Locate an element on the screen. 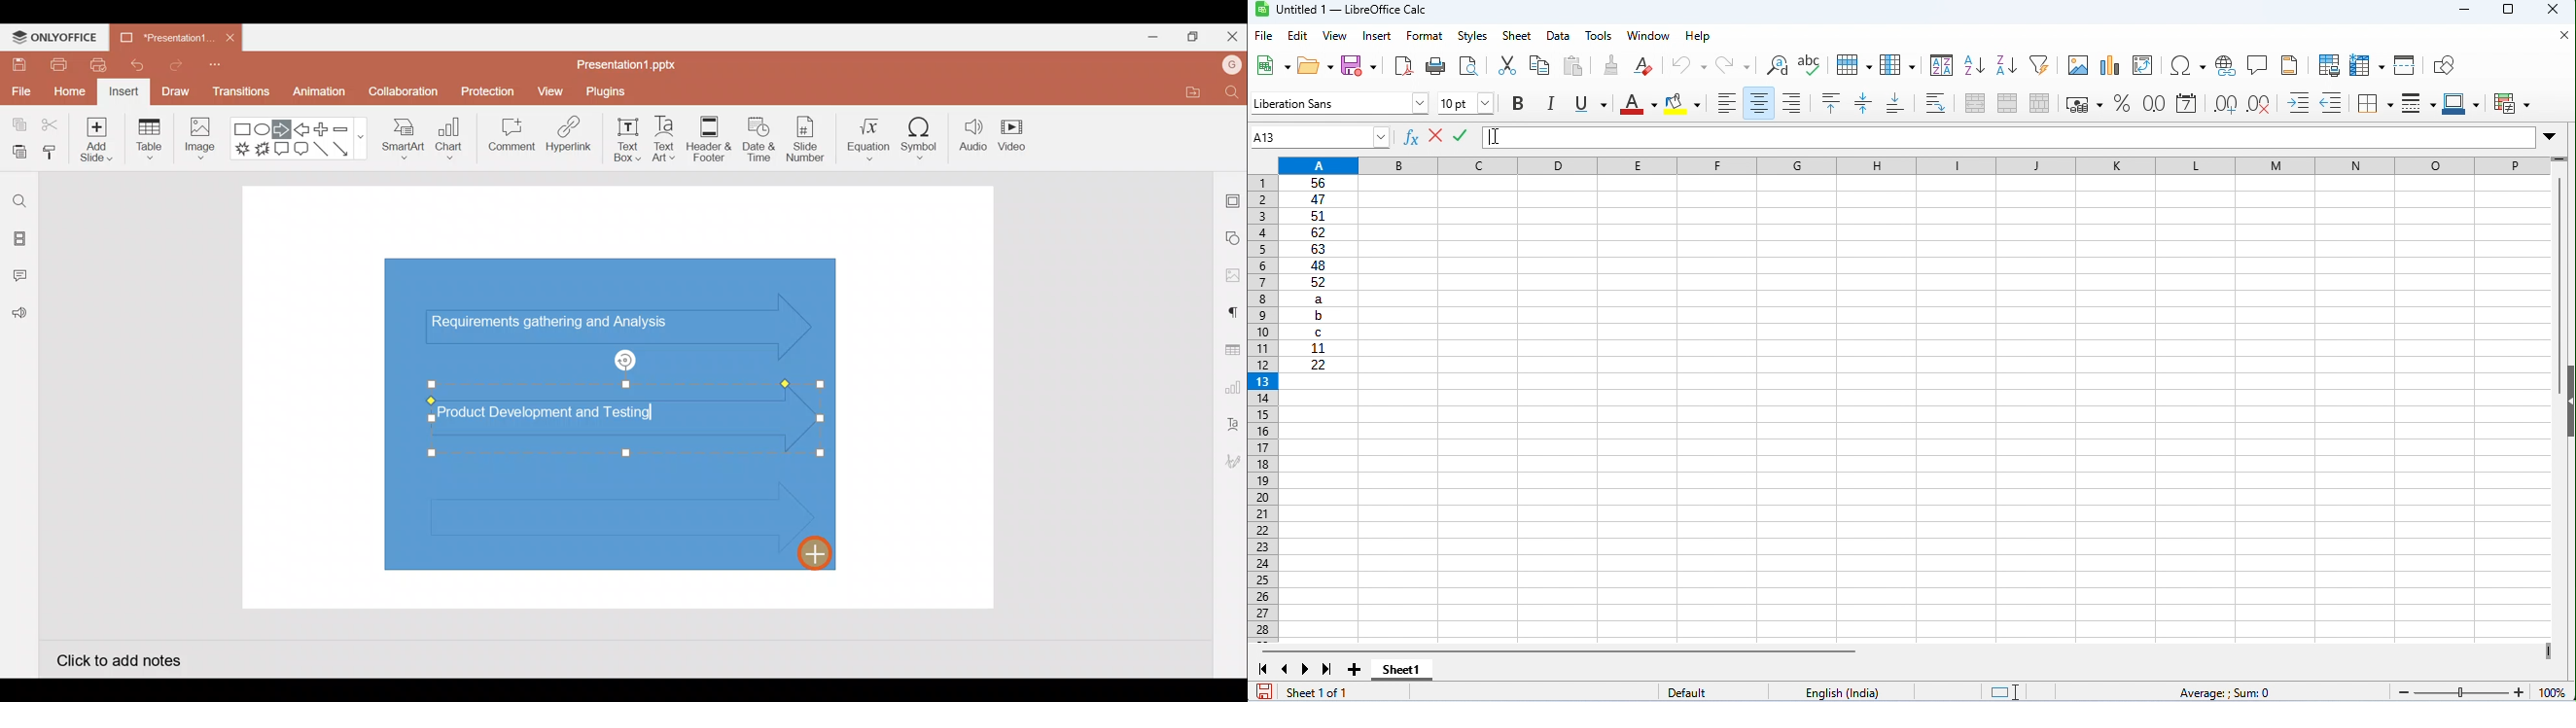 The image size is (2576, 728). border is located at coordinates (2375, 104).